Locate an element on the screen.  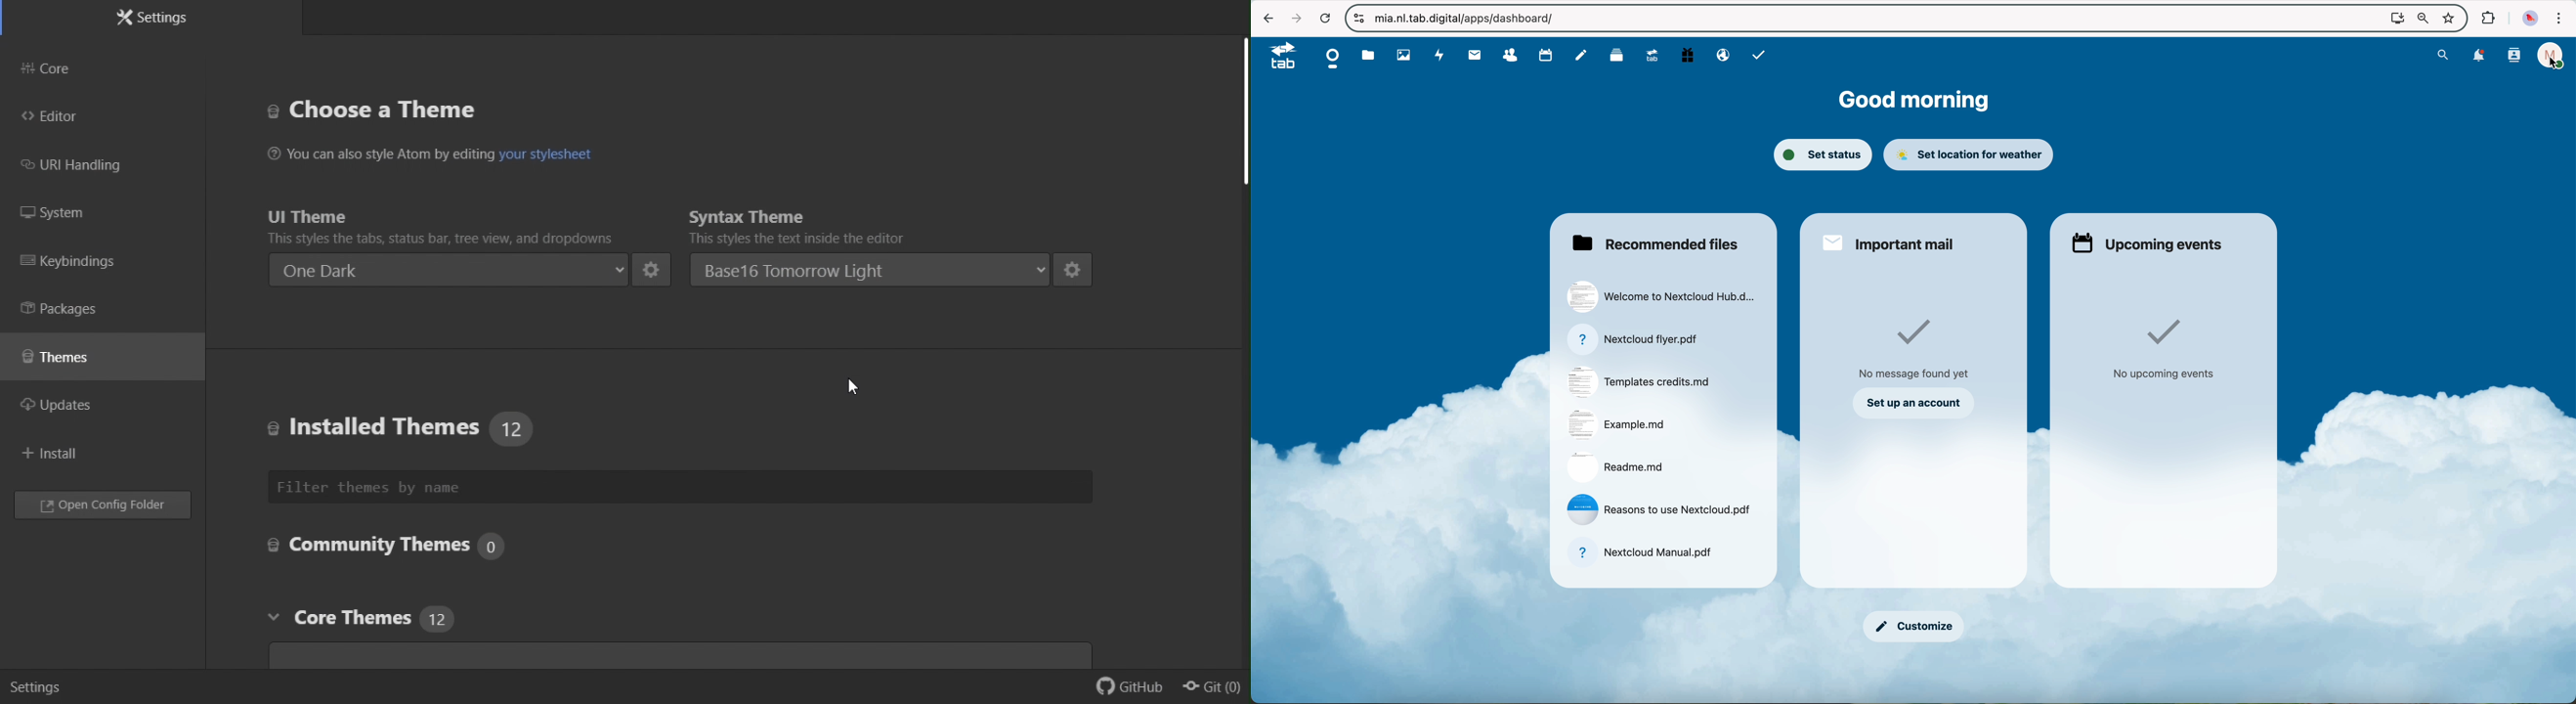
notes is located at coordinates (1581, 56).